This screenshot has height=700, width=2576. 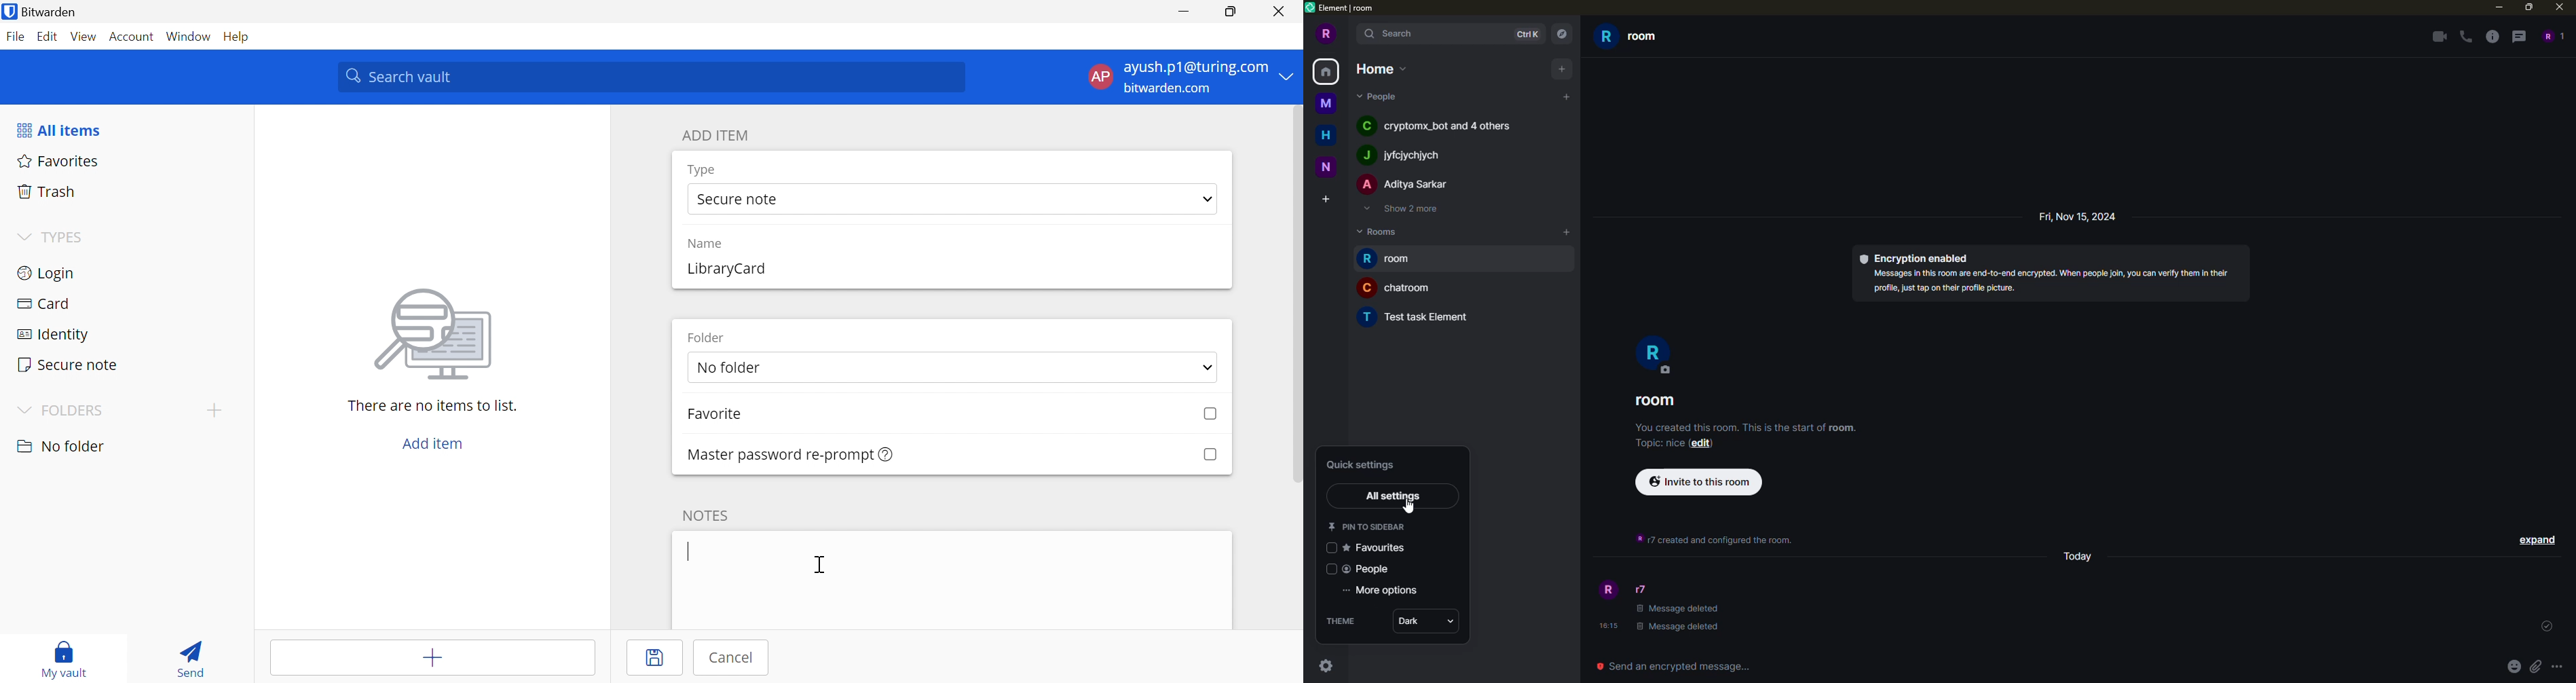 I want to click on r7, so click(x=1648, y=590).